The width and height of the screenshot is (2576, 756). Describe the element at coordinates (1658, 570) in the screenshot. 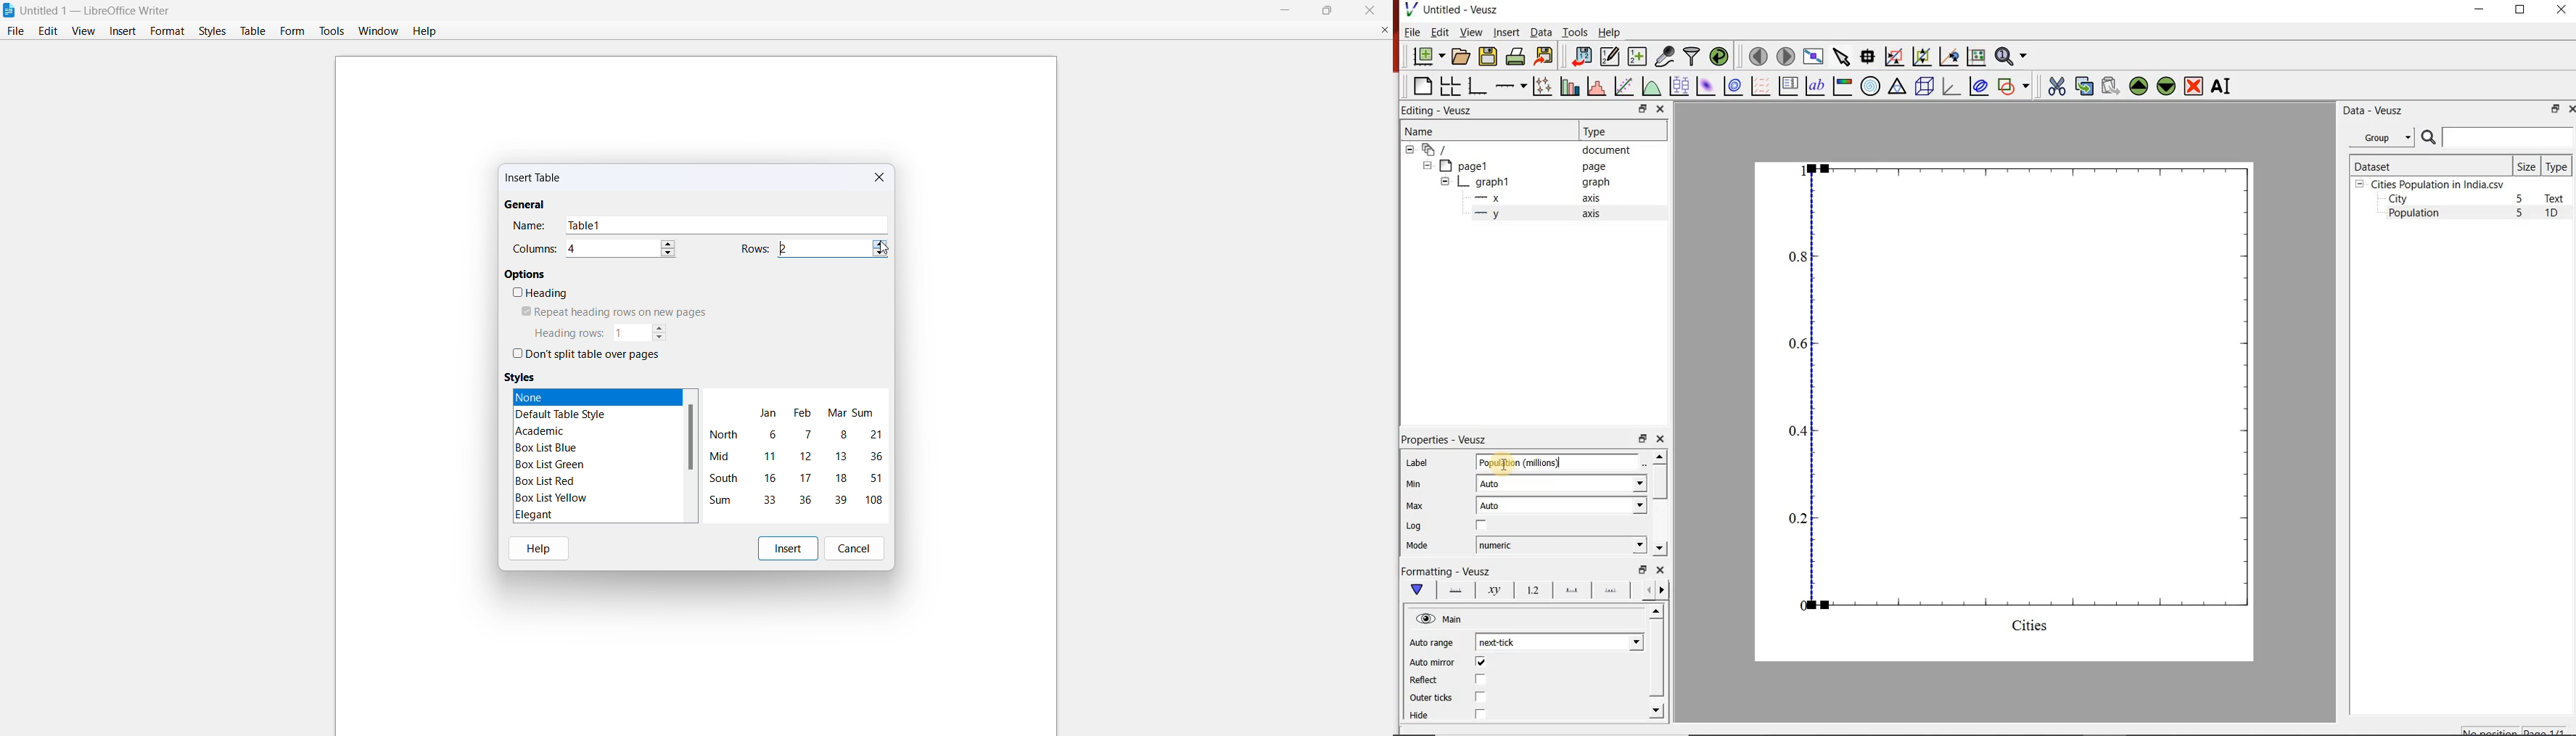

I see `close` at that location.